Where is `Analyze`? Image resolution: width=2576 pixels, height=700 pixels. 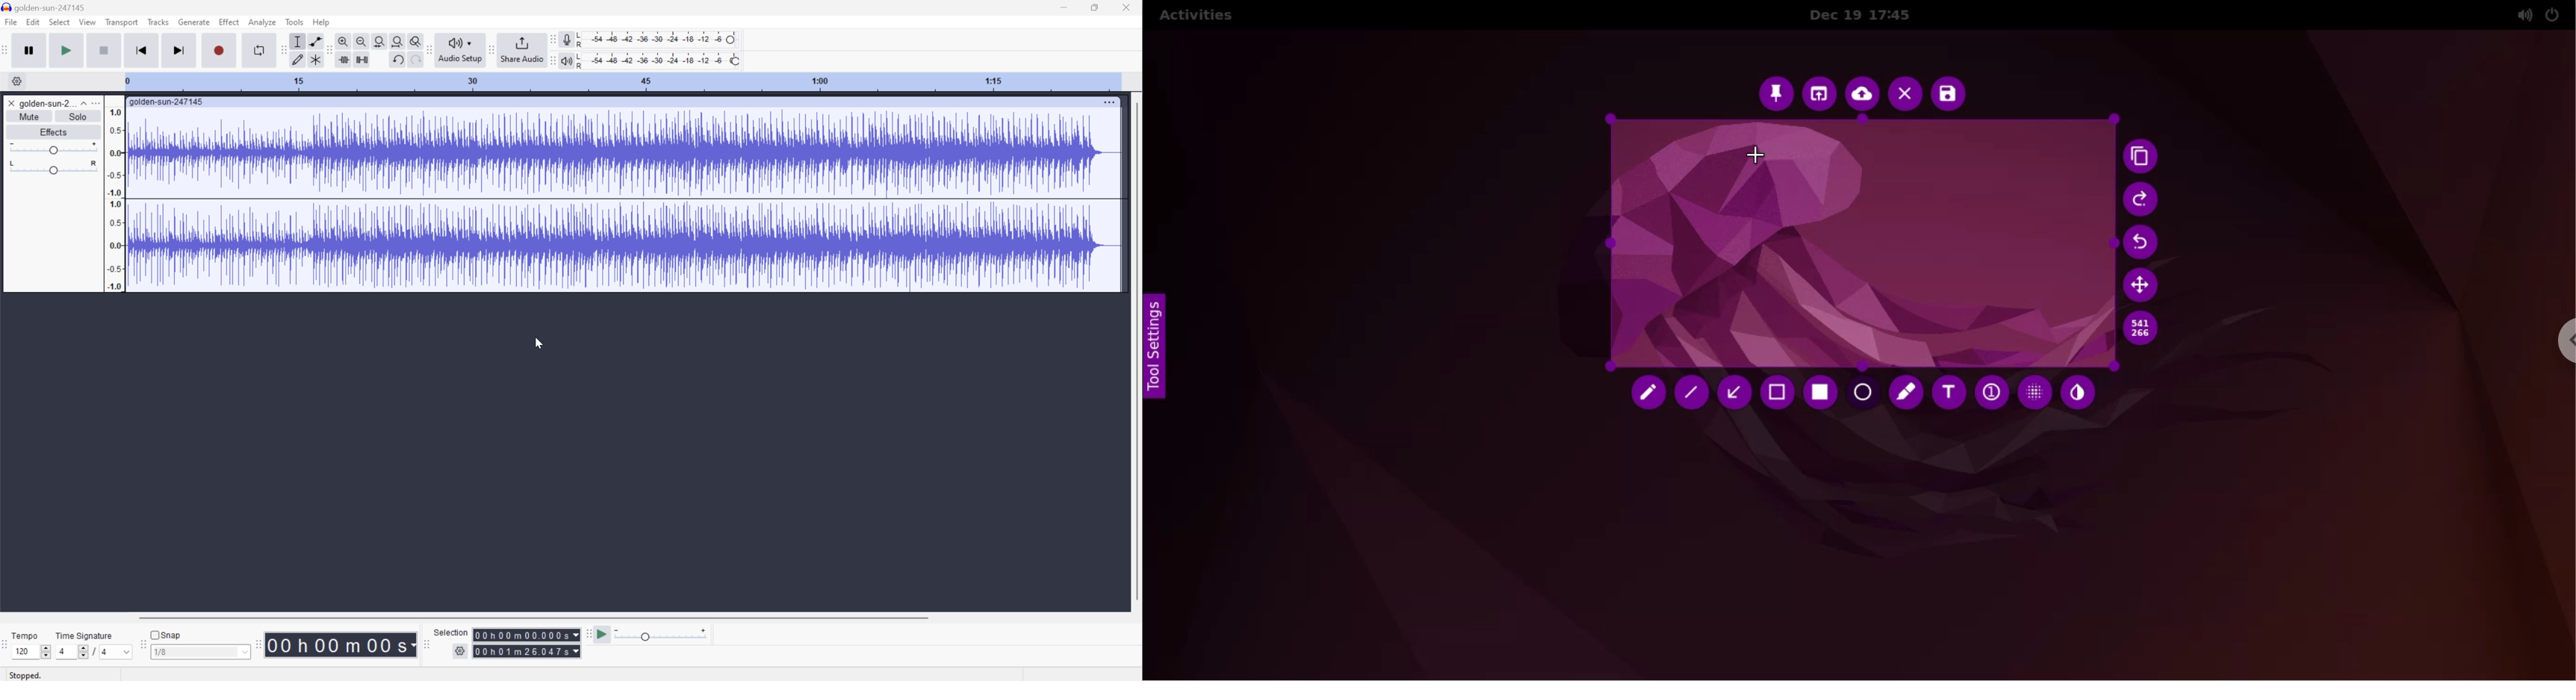
Analyze is located at coordinates (262, 22).